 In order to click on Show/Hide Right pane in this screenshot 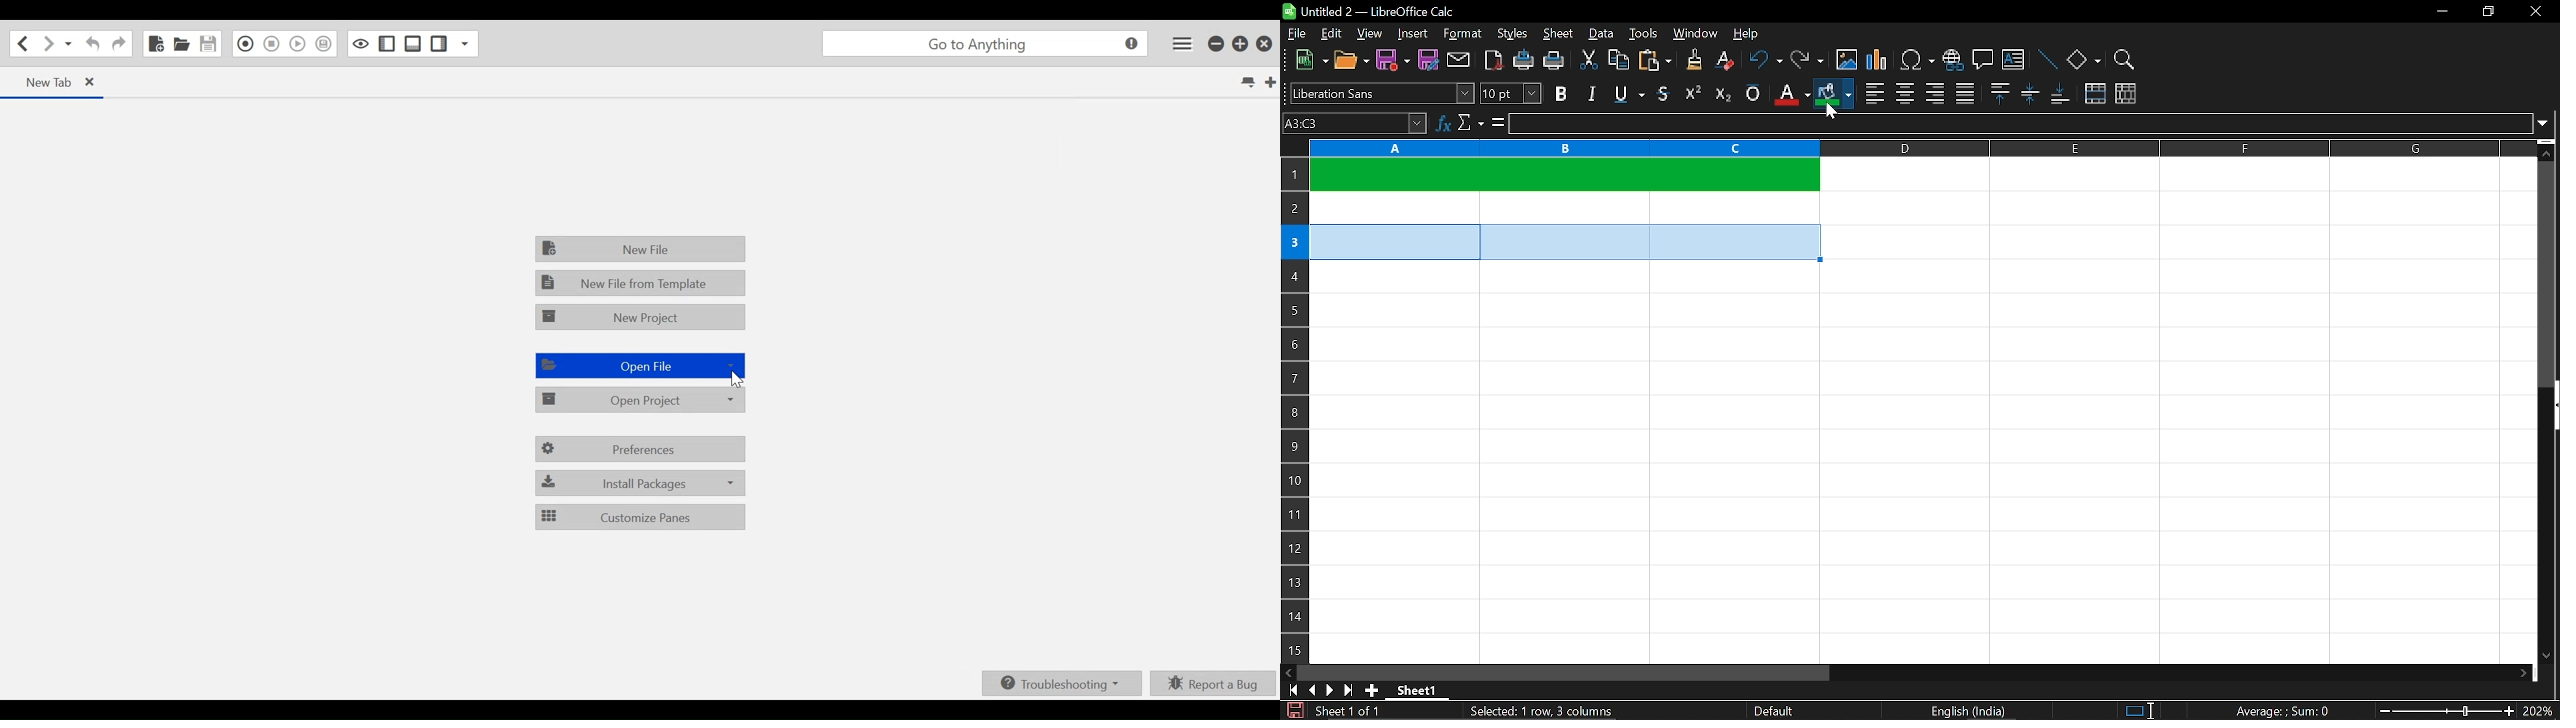, I will do `click(387, 43)`.